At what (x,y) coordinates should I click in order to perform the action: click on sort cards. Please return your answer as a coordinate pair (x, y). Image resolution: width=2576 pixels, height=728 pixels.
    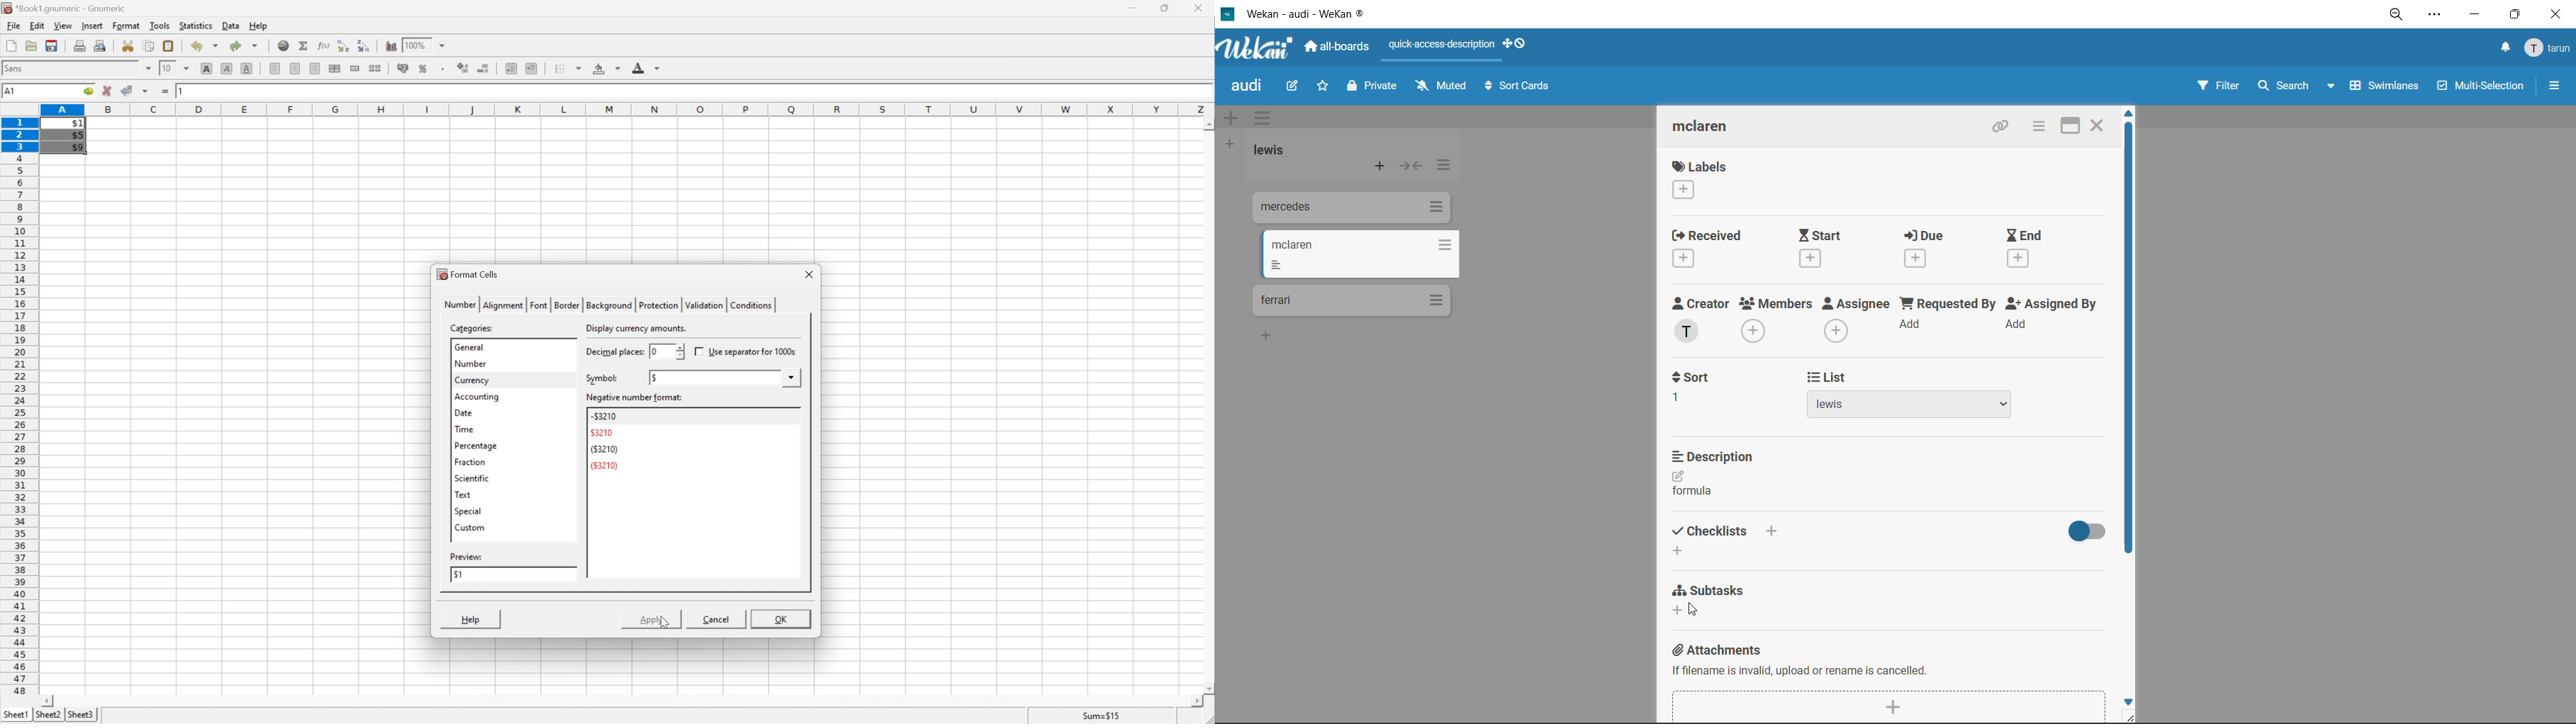
    Looking at the image, I should click on (1516, 89).